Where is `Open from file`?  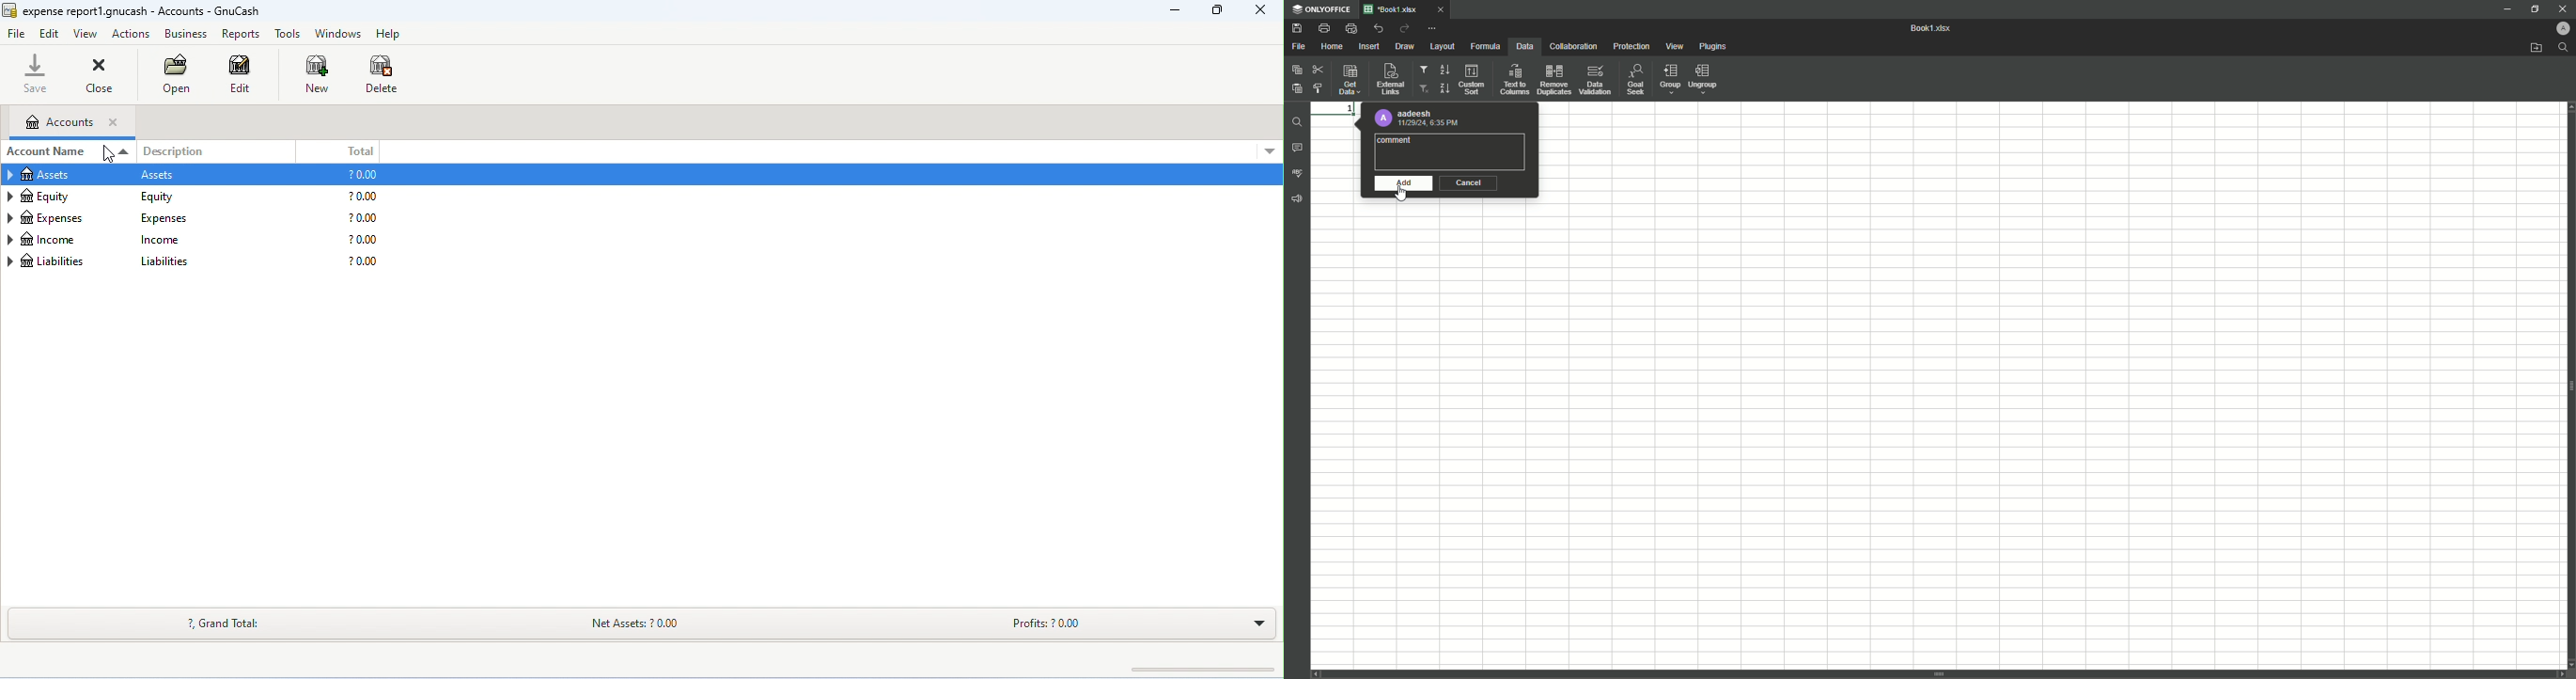 Open from file is located at coordinates (2530, 48).